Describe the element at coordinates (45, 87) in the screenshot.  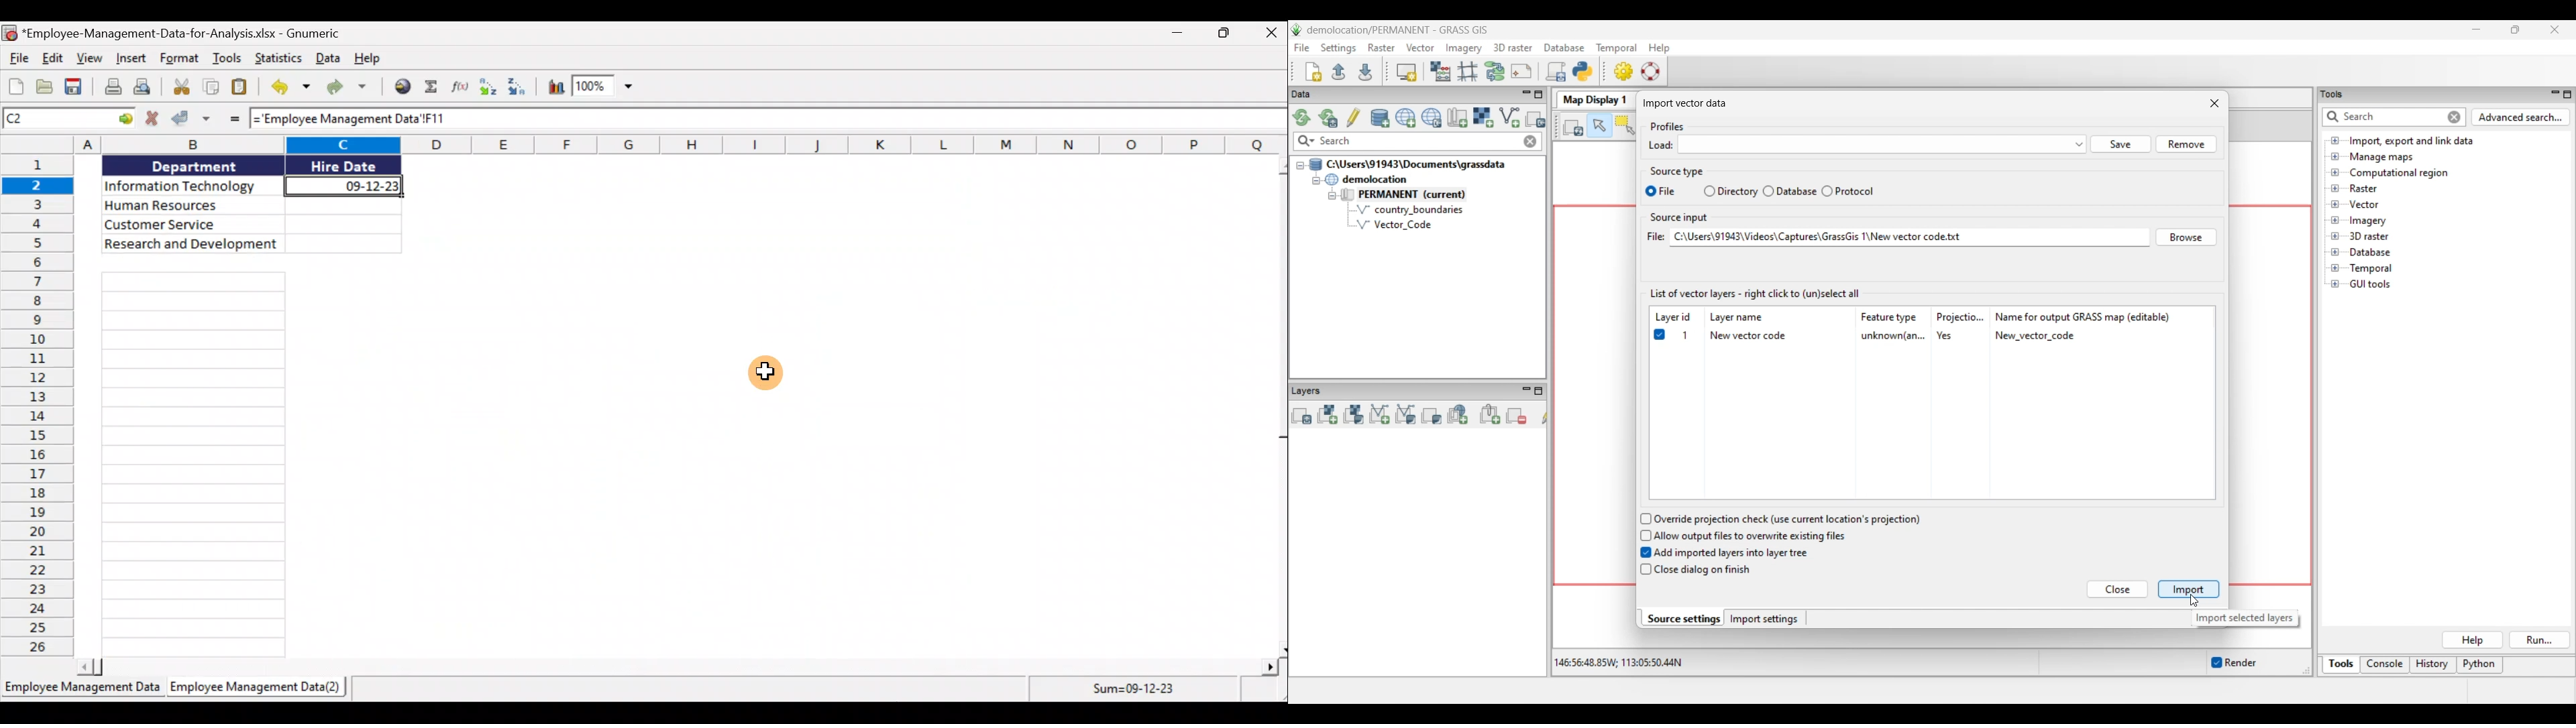
I see `Open a file` at that location.